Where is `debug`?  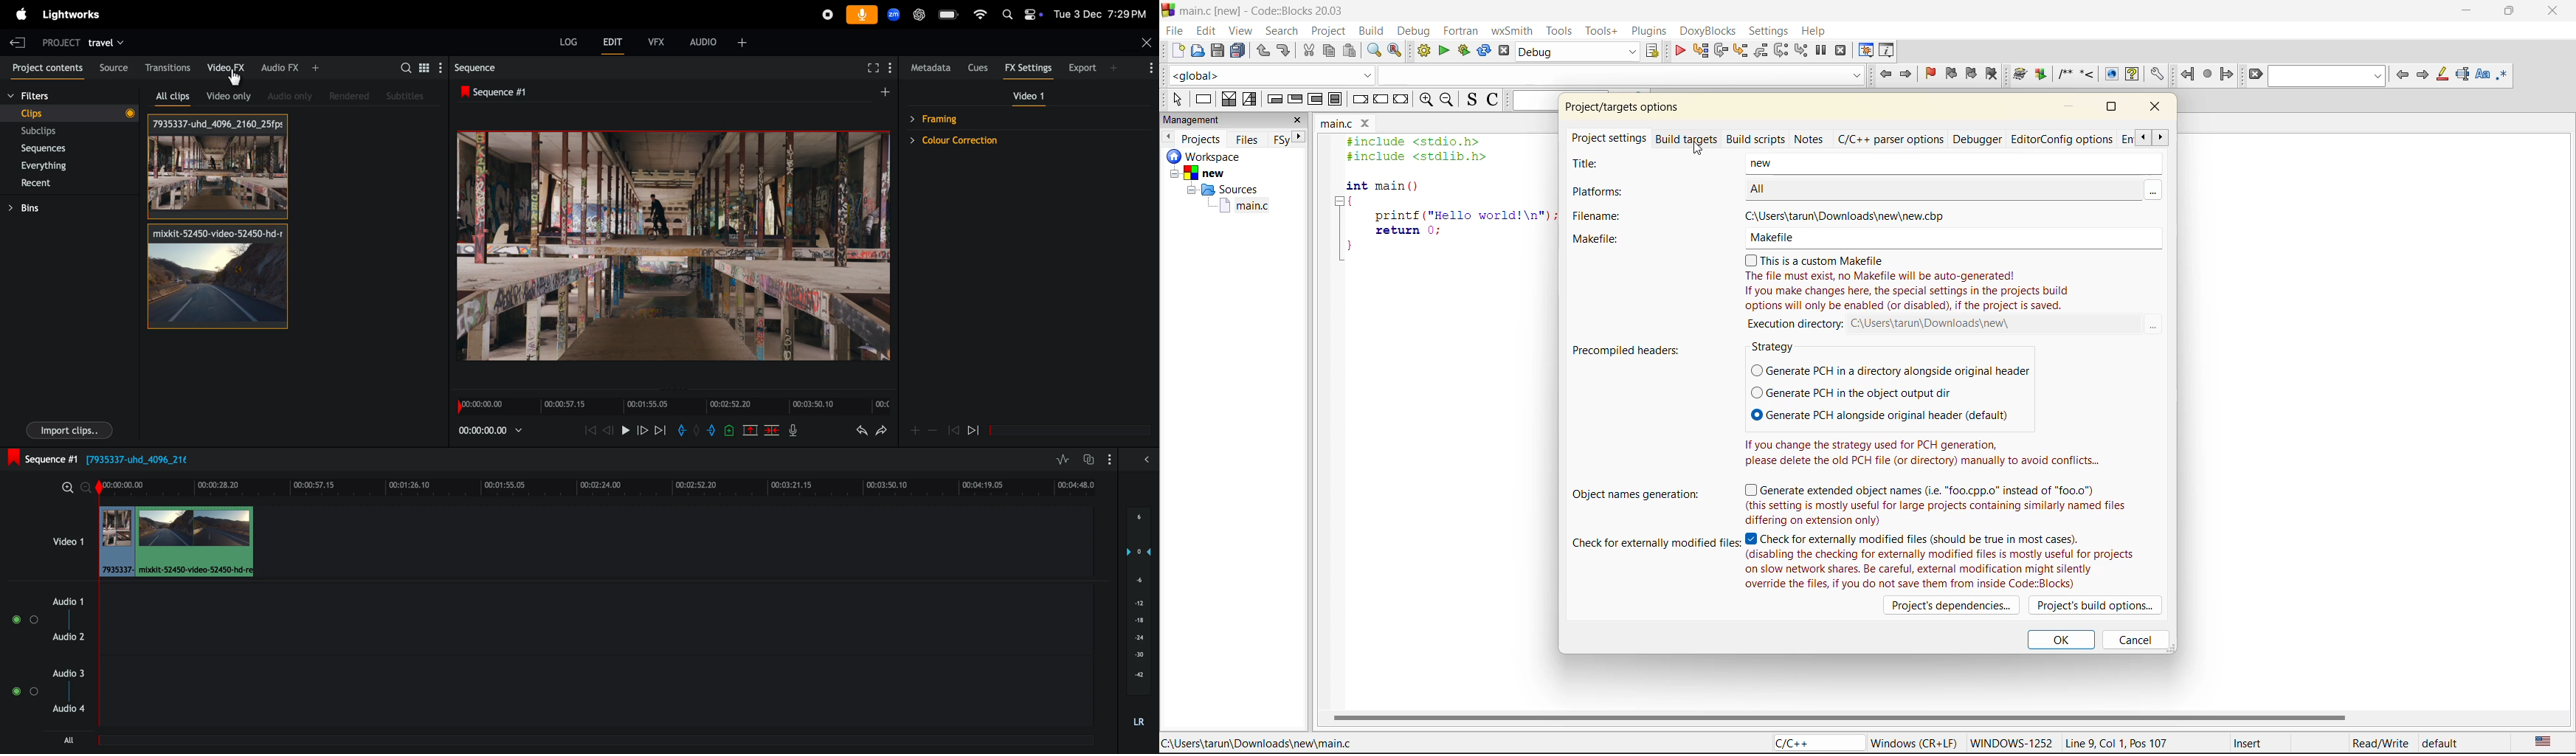
debug is located at coordinates (1678, 51).